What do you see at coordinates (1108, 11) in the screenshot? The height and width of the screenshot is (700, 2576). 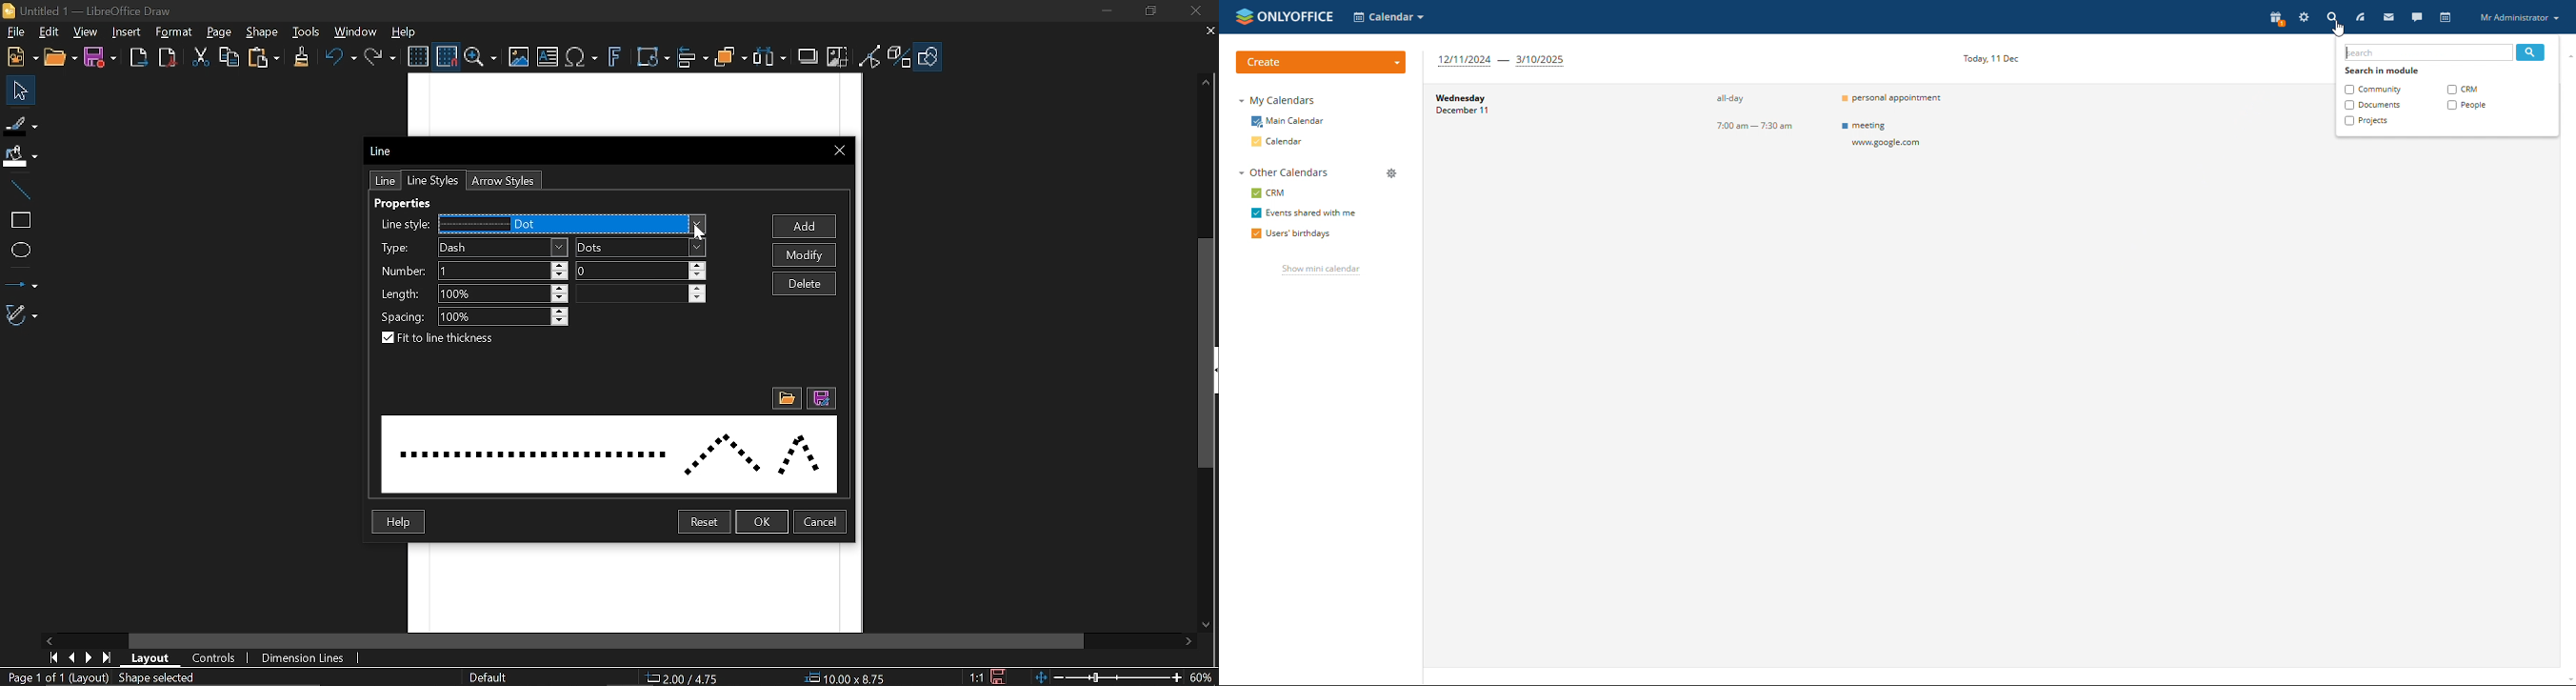 I see `Minimize` at bounding box center [1108, 11].